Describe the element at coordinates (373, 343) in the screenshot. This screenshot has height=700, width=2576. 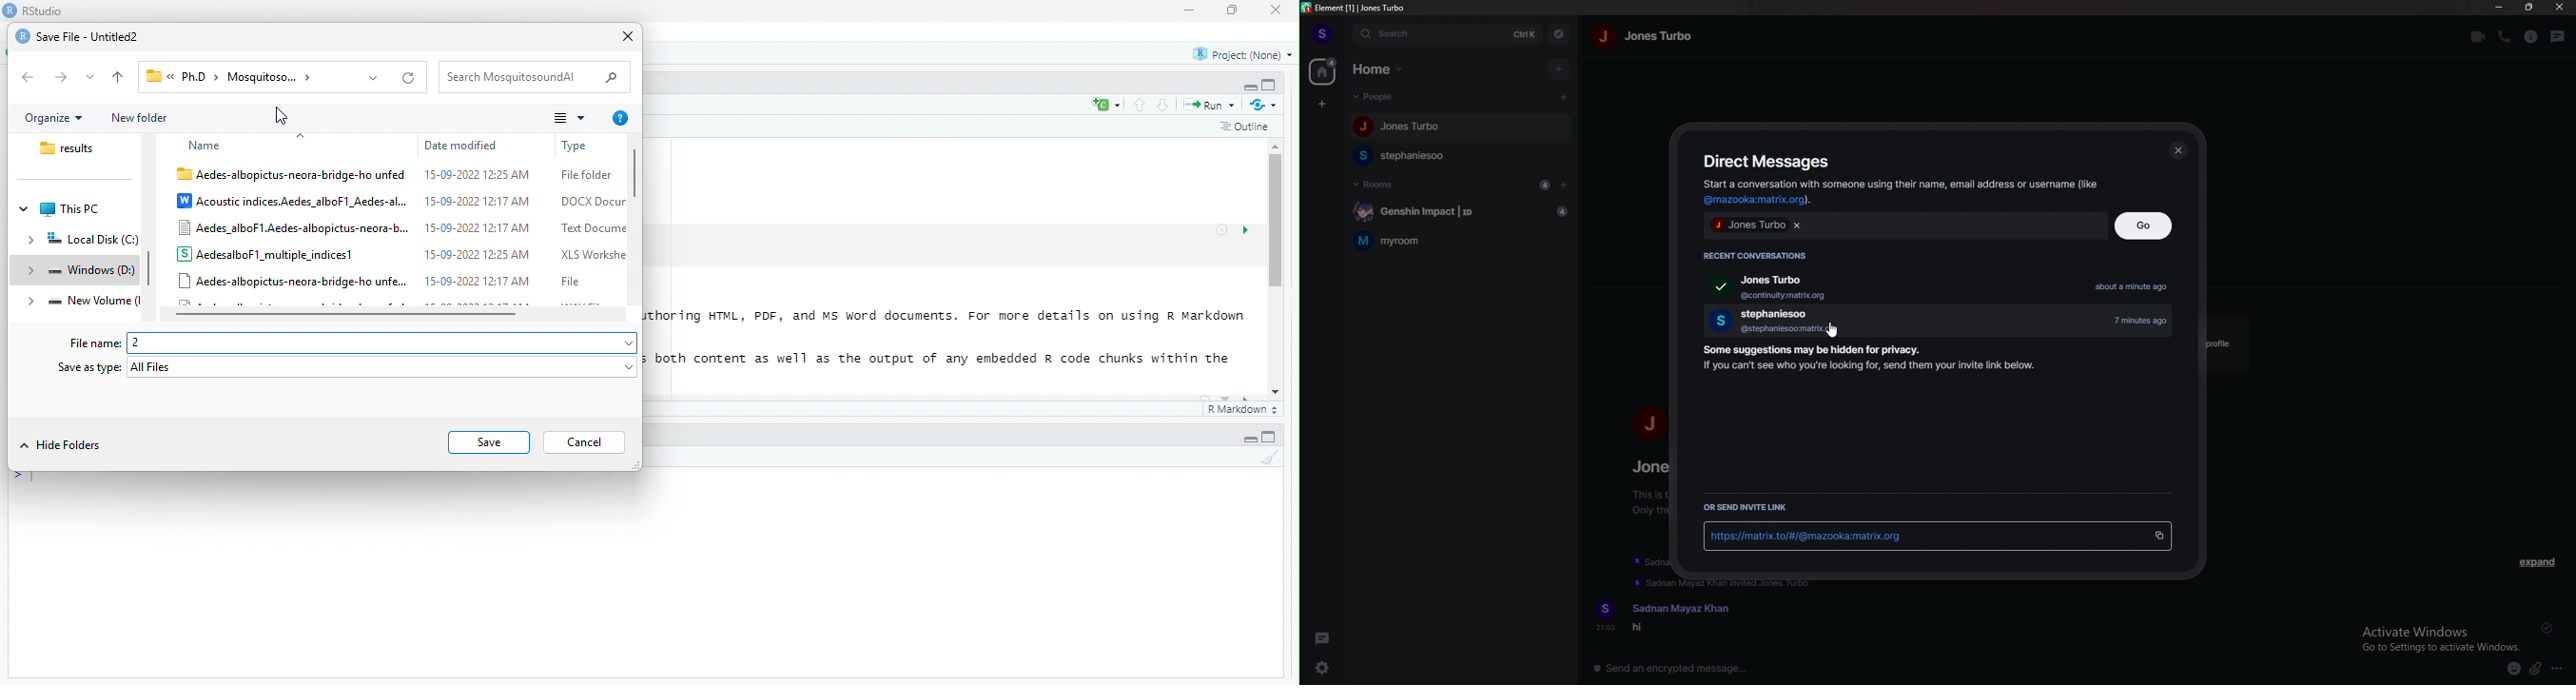
I see `2` at that location.